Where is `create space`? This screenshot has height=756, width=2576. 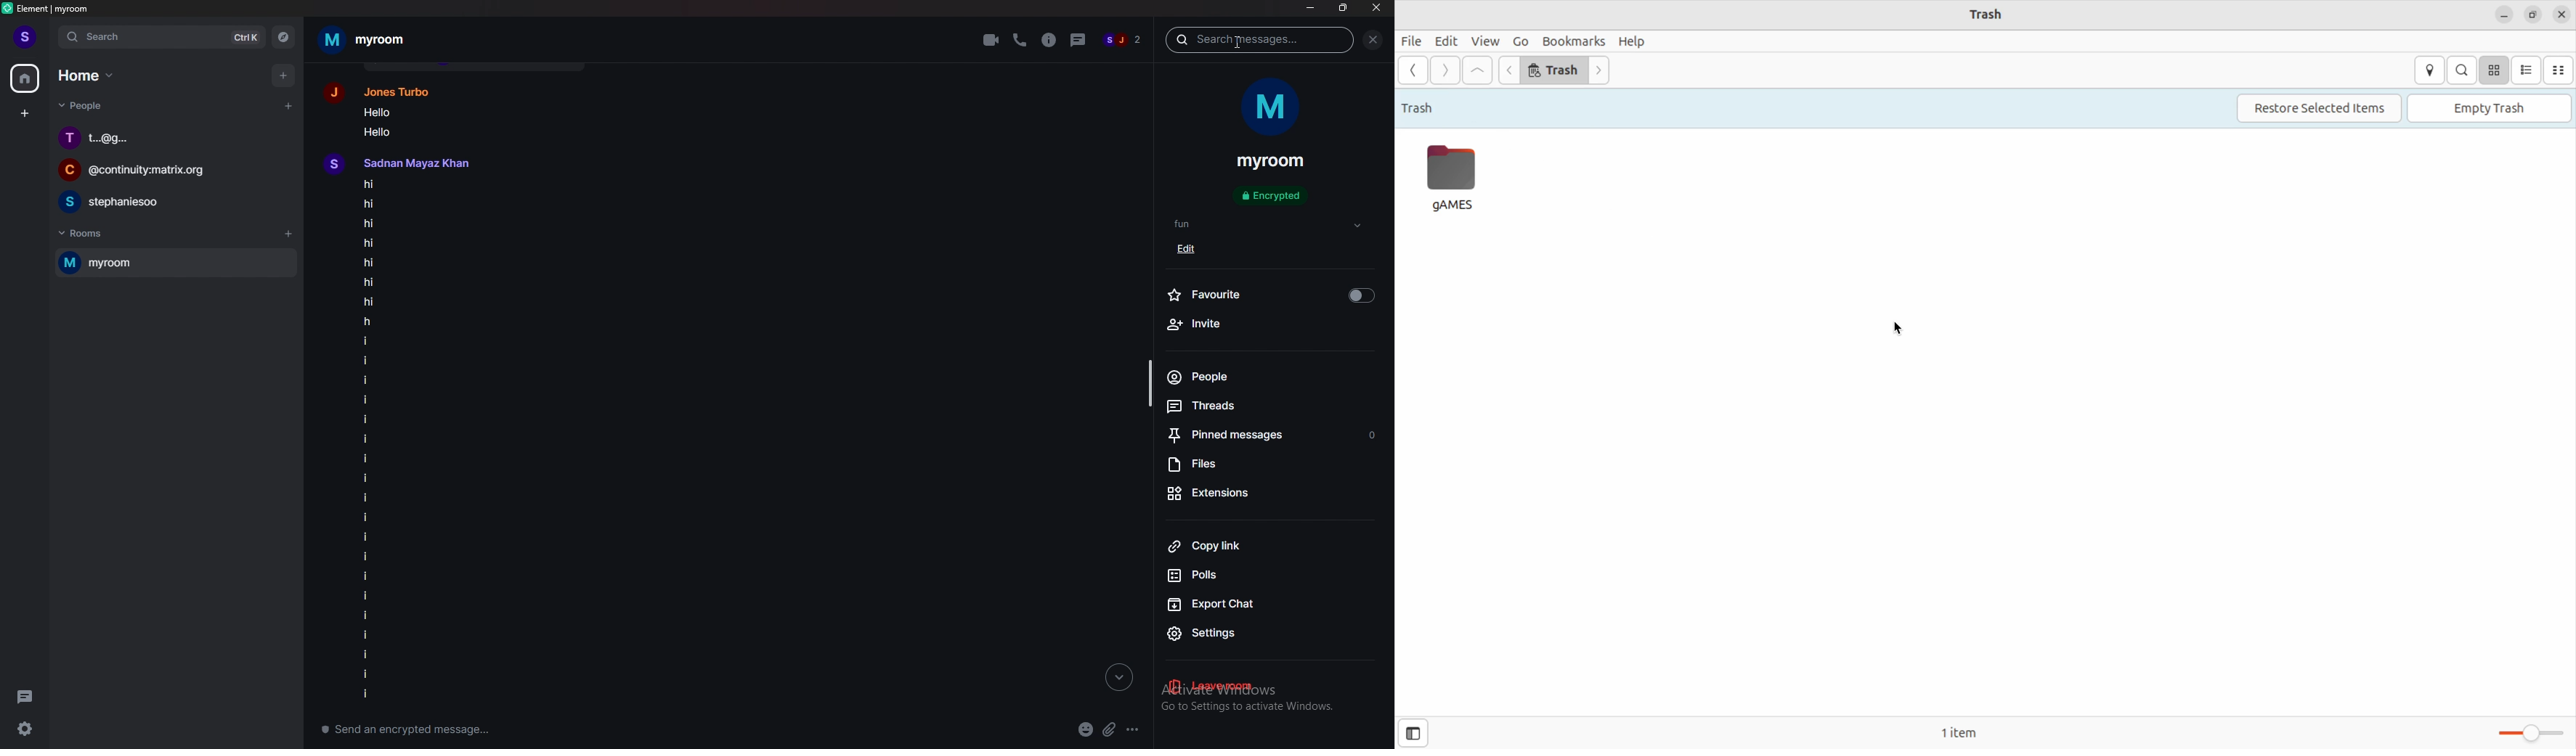 create space is located at coordinates (25, 115).